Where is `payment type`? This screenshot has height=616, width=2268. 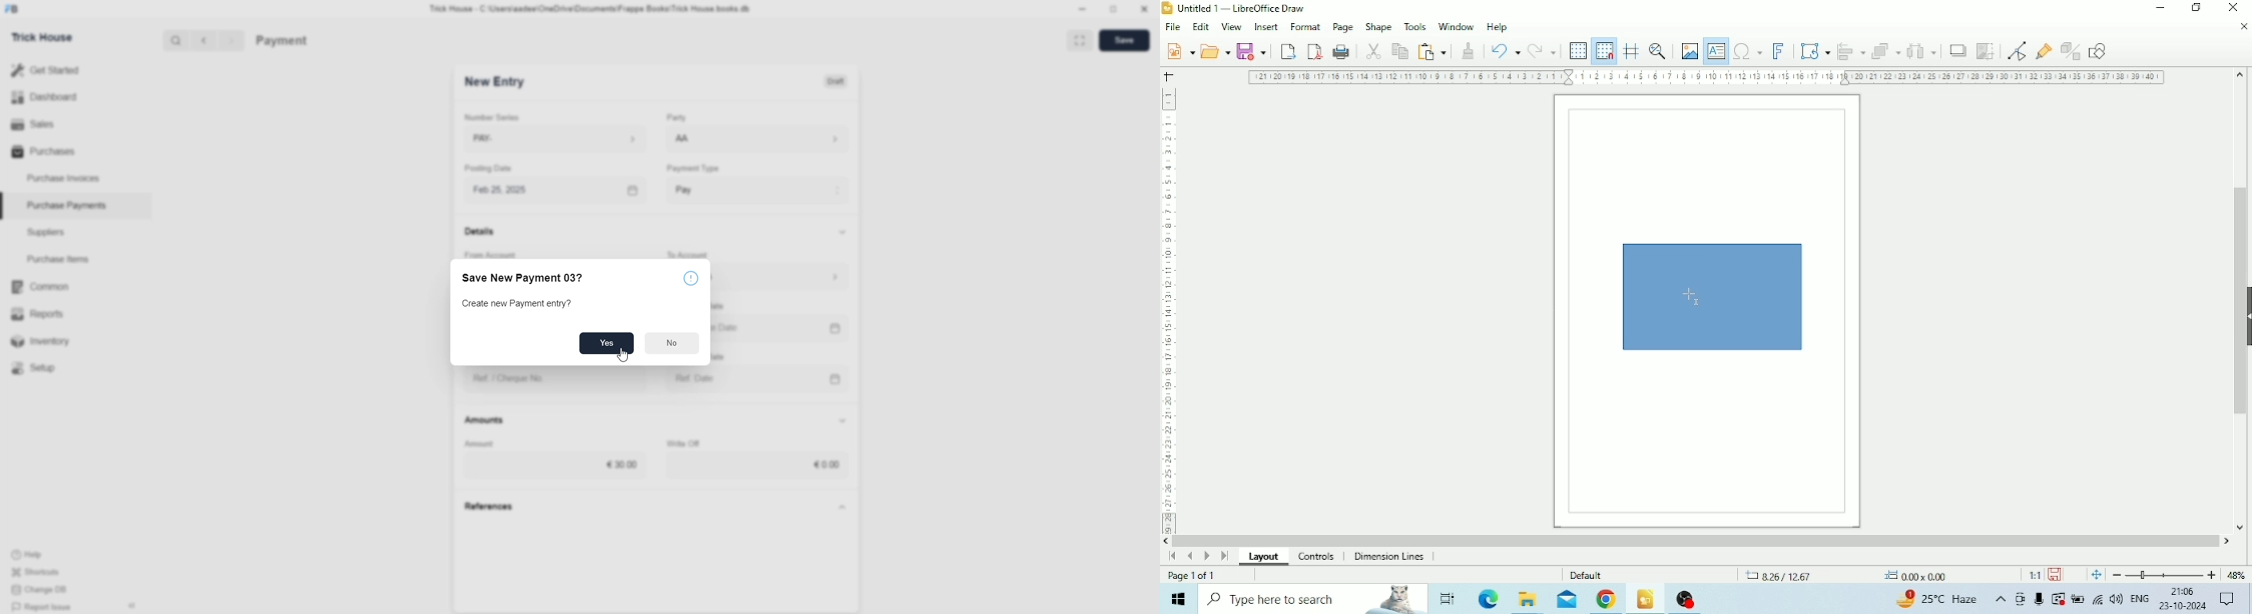
payment type is located at coordinates (697, 169).